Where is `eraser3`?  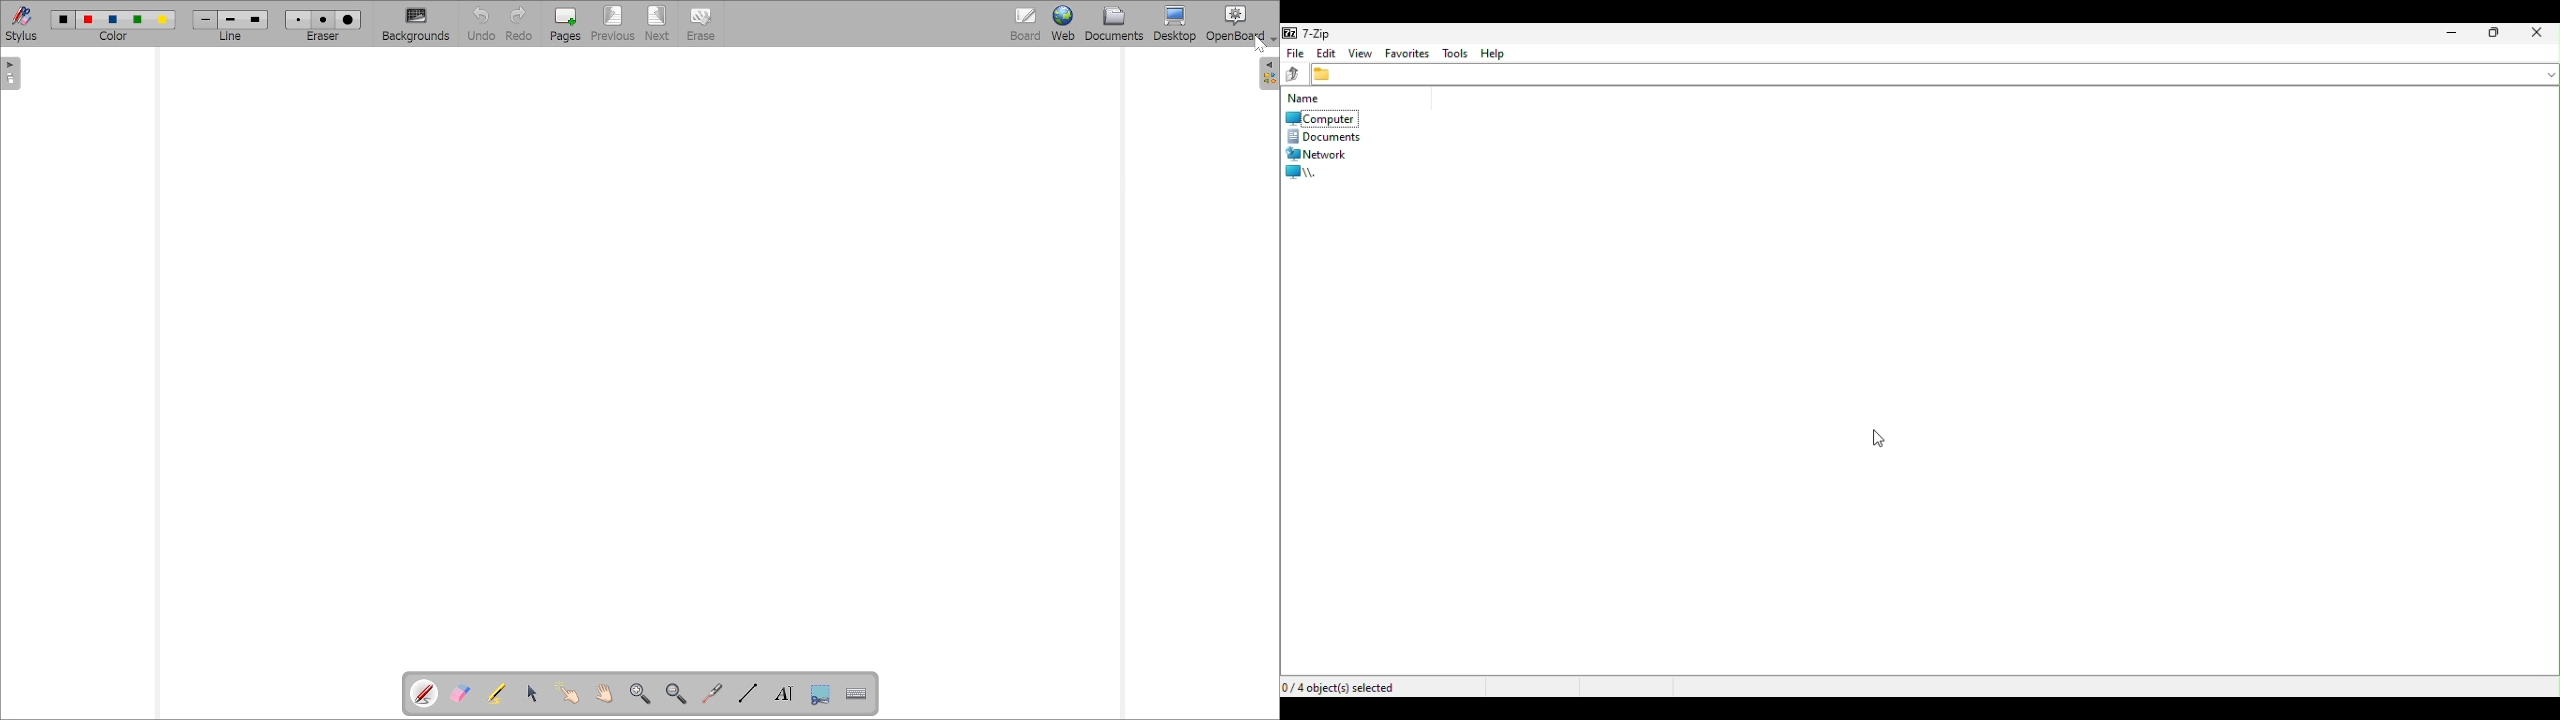 eraser3 is located at coordinates (348, 20).